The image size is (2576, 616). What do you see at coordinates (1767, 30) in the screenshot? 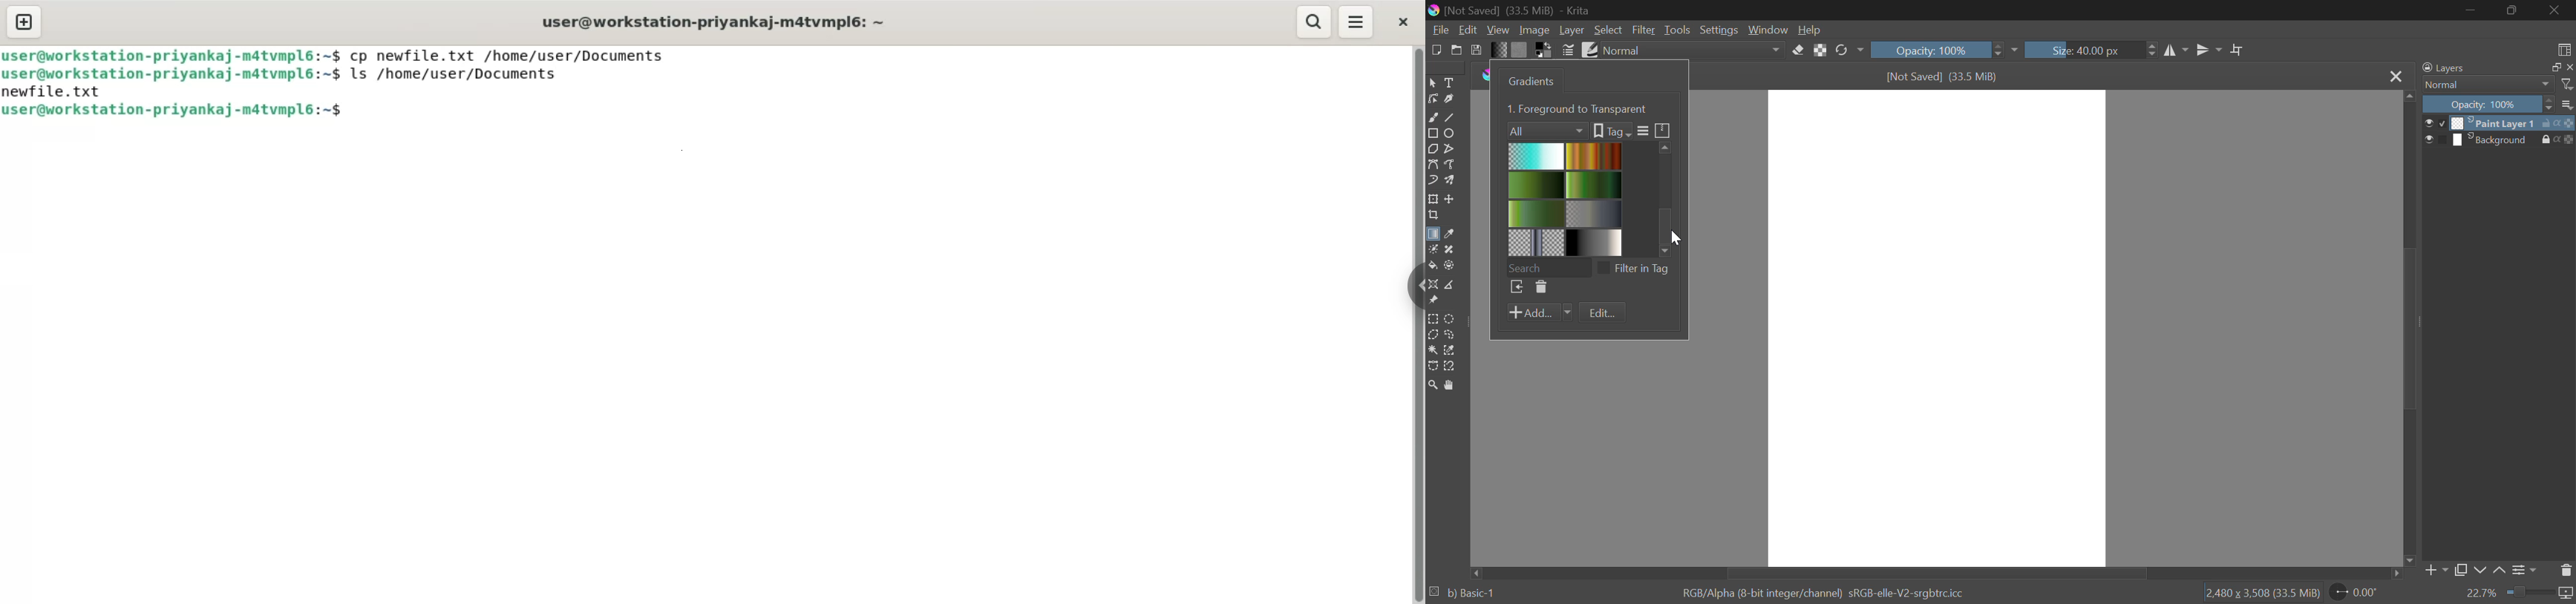
I see `Window` at bounding box center [1767, 30].